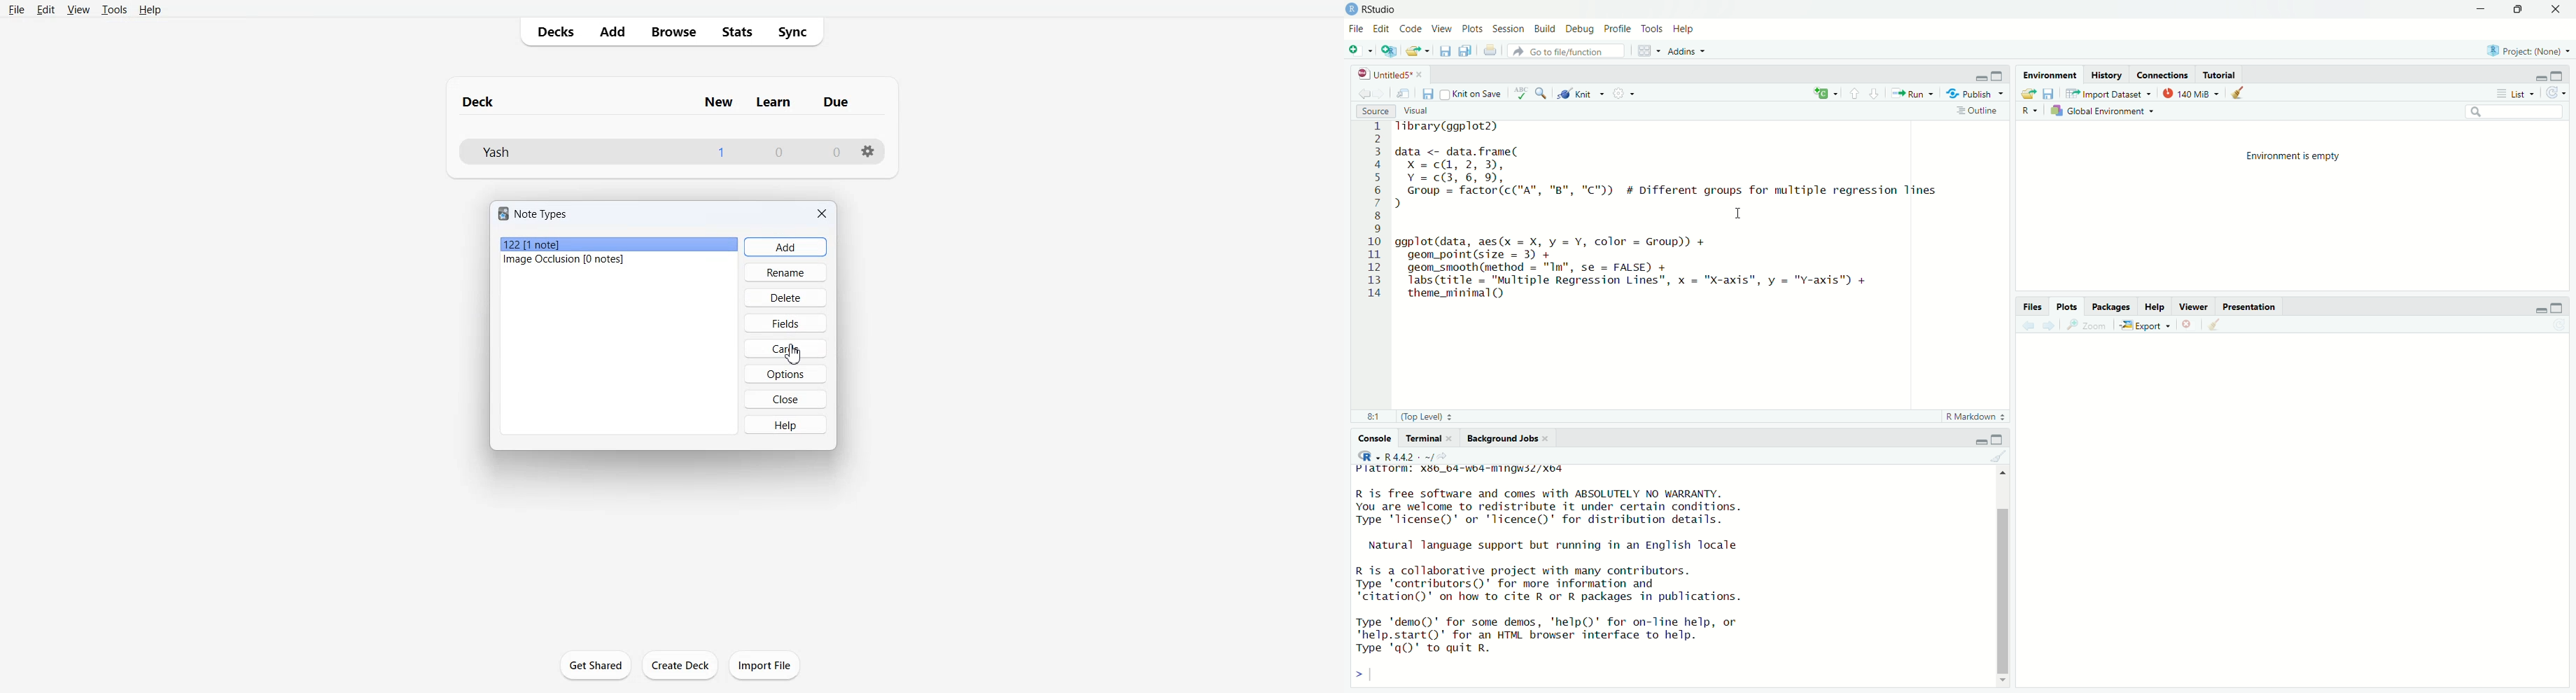 The image size is (2576, 700). Describe the element at coordinates (1519, 93) in the screenshot. I see `abc` at that location.